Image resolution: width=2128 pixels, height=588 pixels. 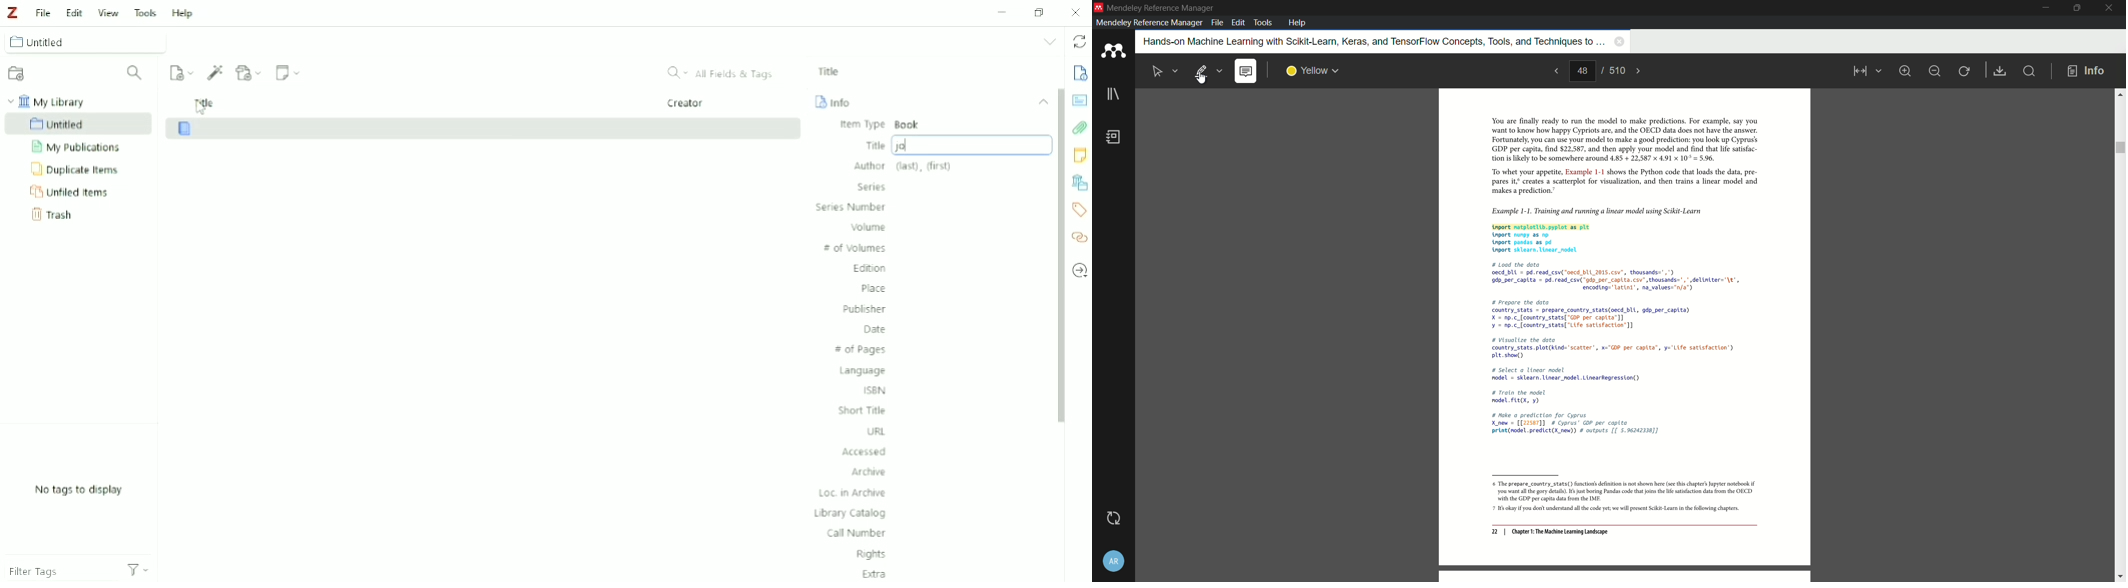 I want to click on scroll bar, so click(x=2120, y=148).